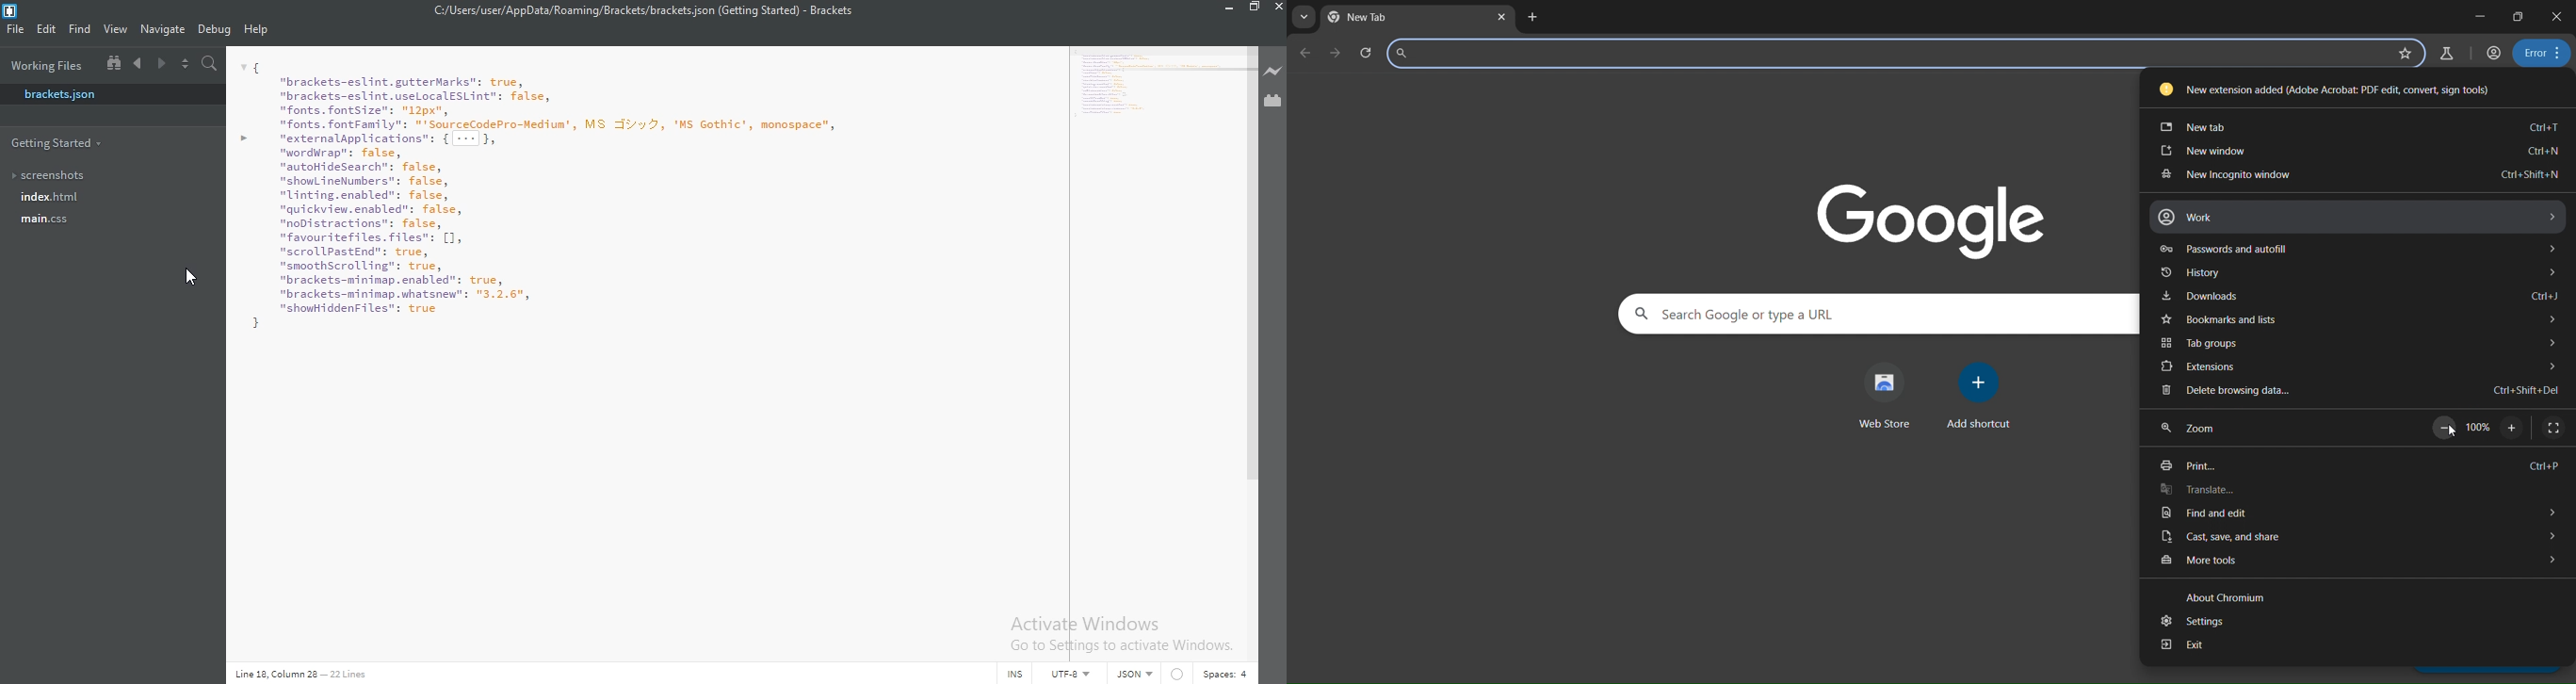 This screenshot has height=700, width=2576. Describe the element at coordinates (139, 63) in the screenshot. I see `Previous document` at that location.